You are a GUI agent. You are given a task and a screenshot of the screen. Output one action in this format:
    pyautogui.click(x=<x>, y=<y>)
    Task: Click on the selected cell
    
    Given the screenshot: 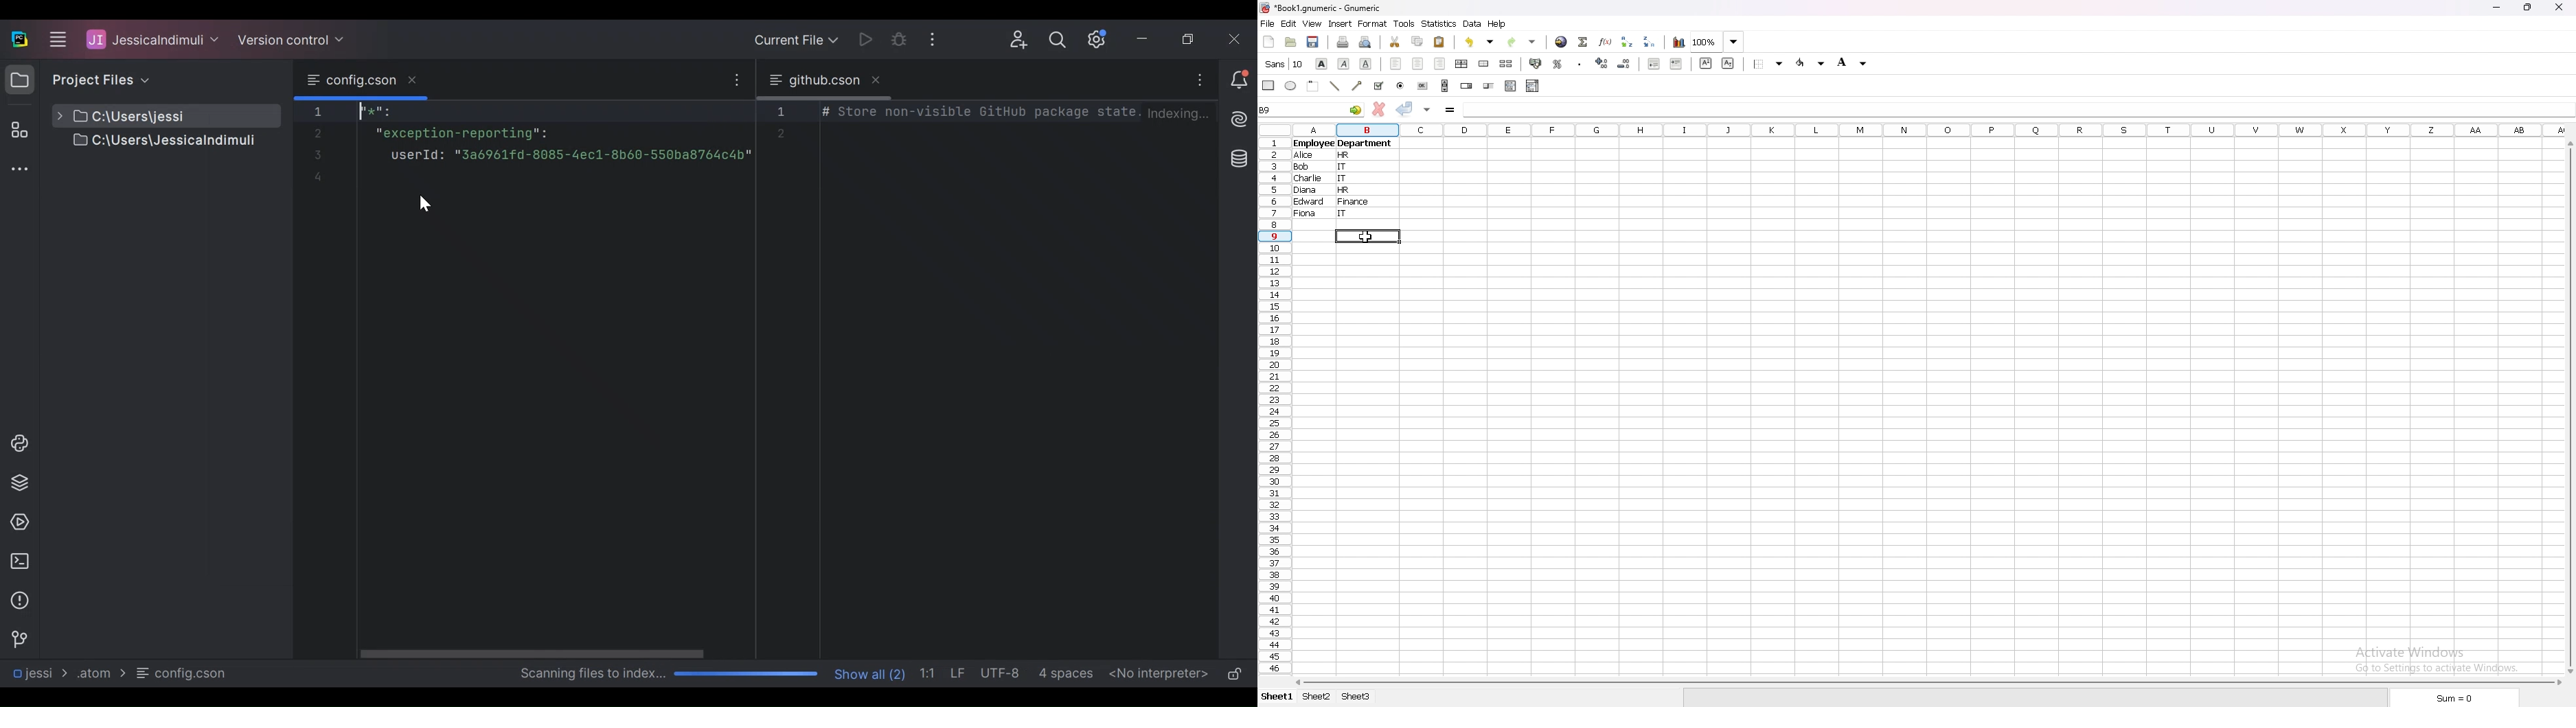 What is the action you would take?
    pyautogui.click(x=1312, y=110)
    